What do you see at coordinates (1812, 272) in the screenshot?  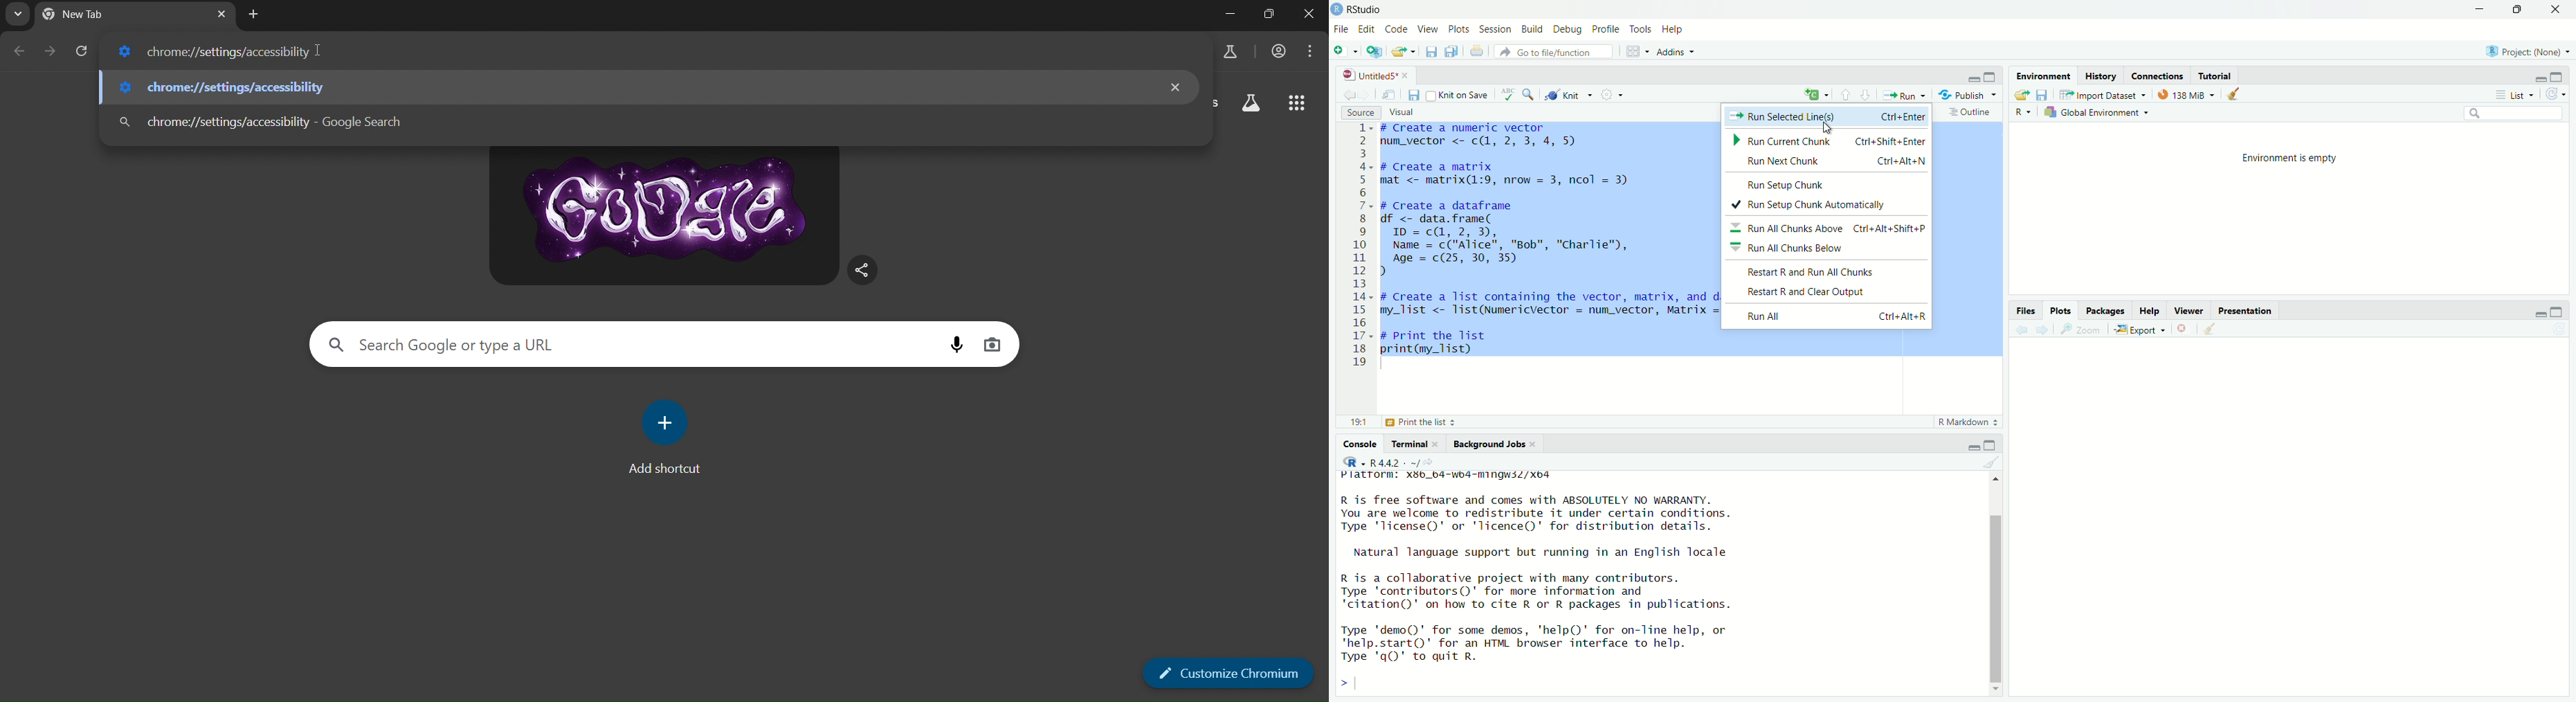 I see `Restart R and Run All Chunks` at bounding box center [1812, 272].